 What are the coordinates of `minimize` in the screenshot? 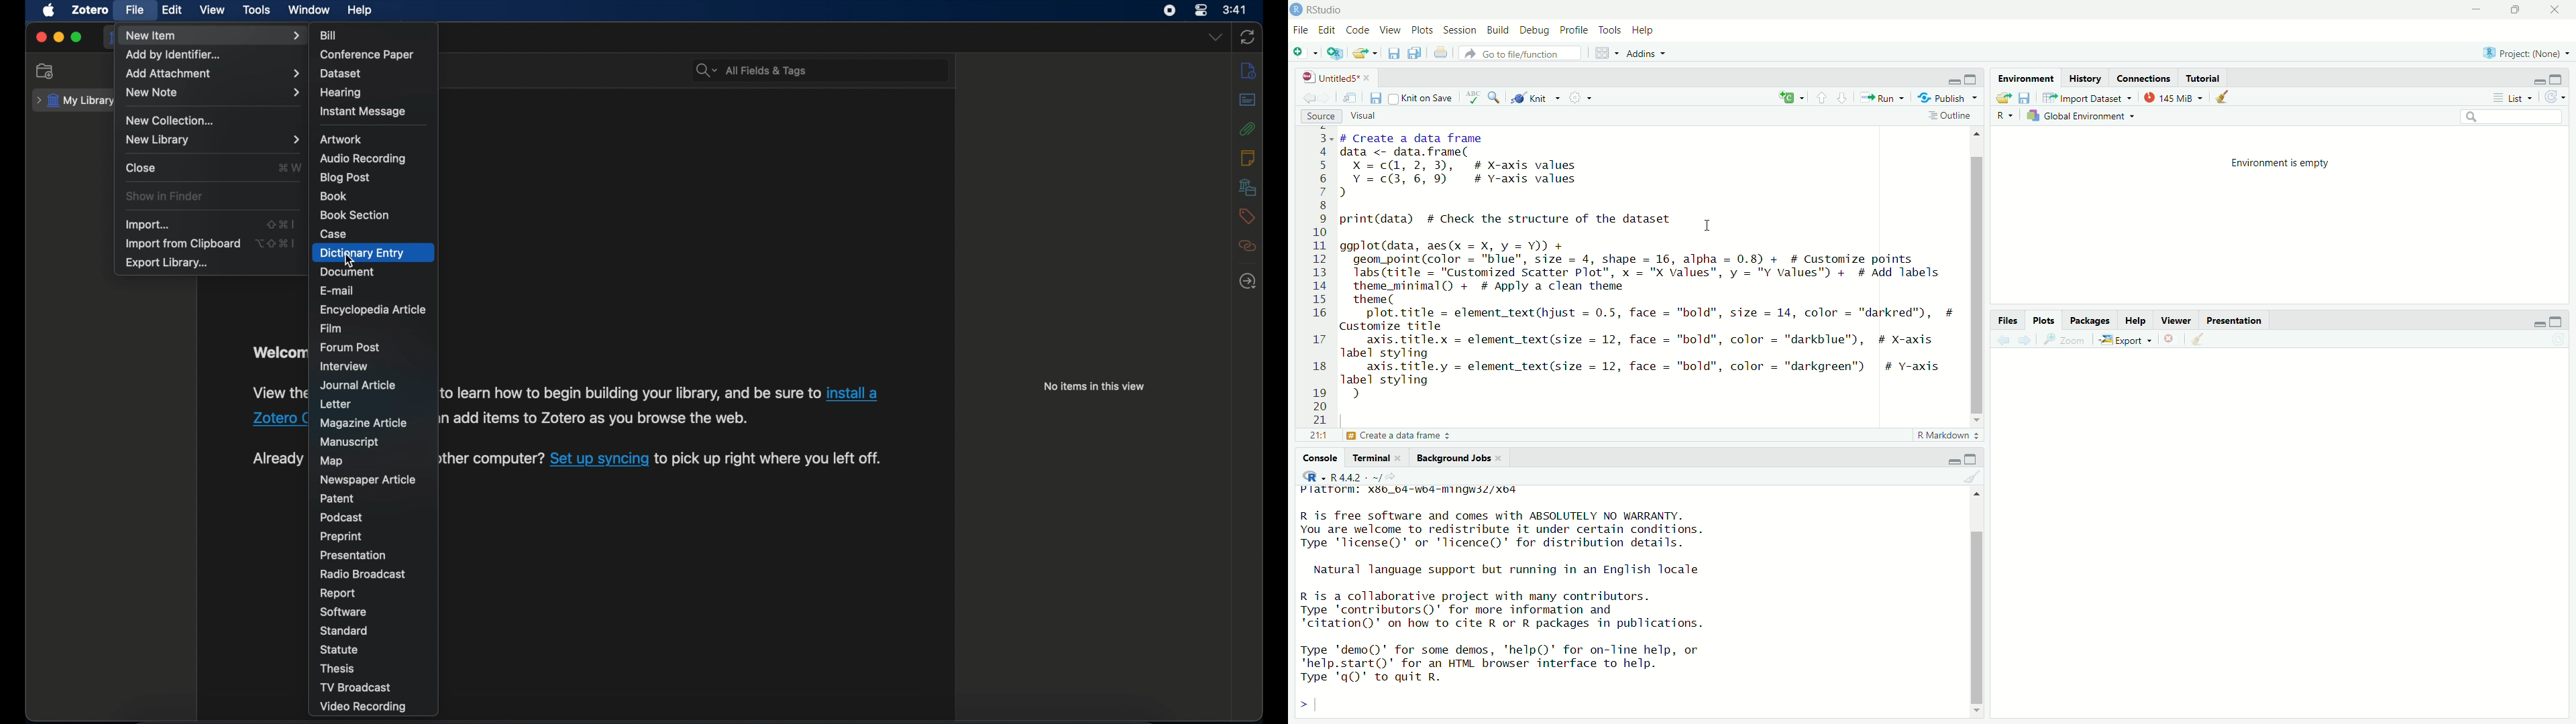 It's located at (1953, 82).